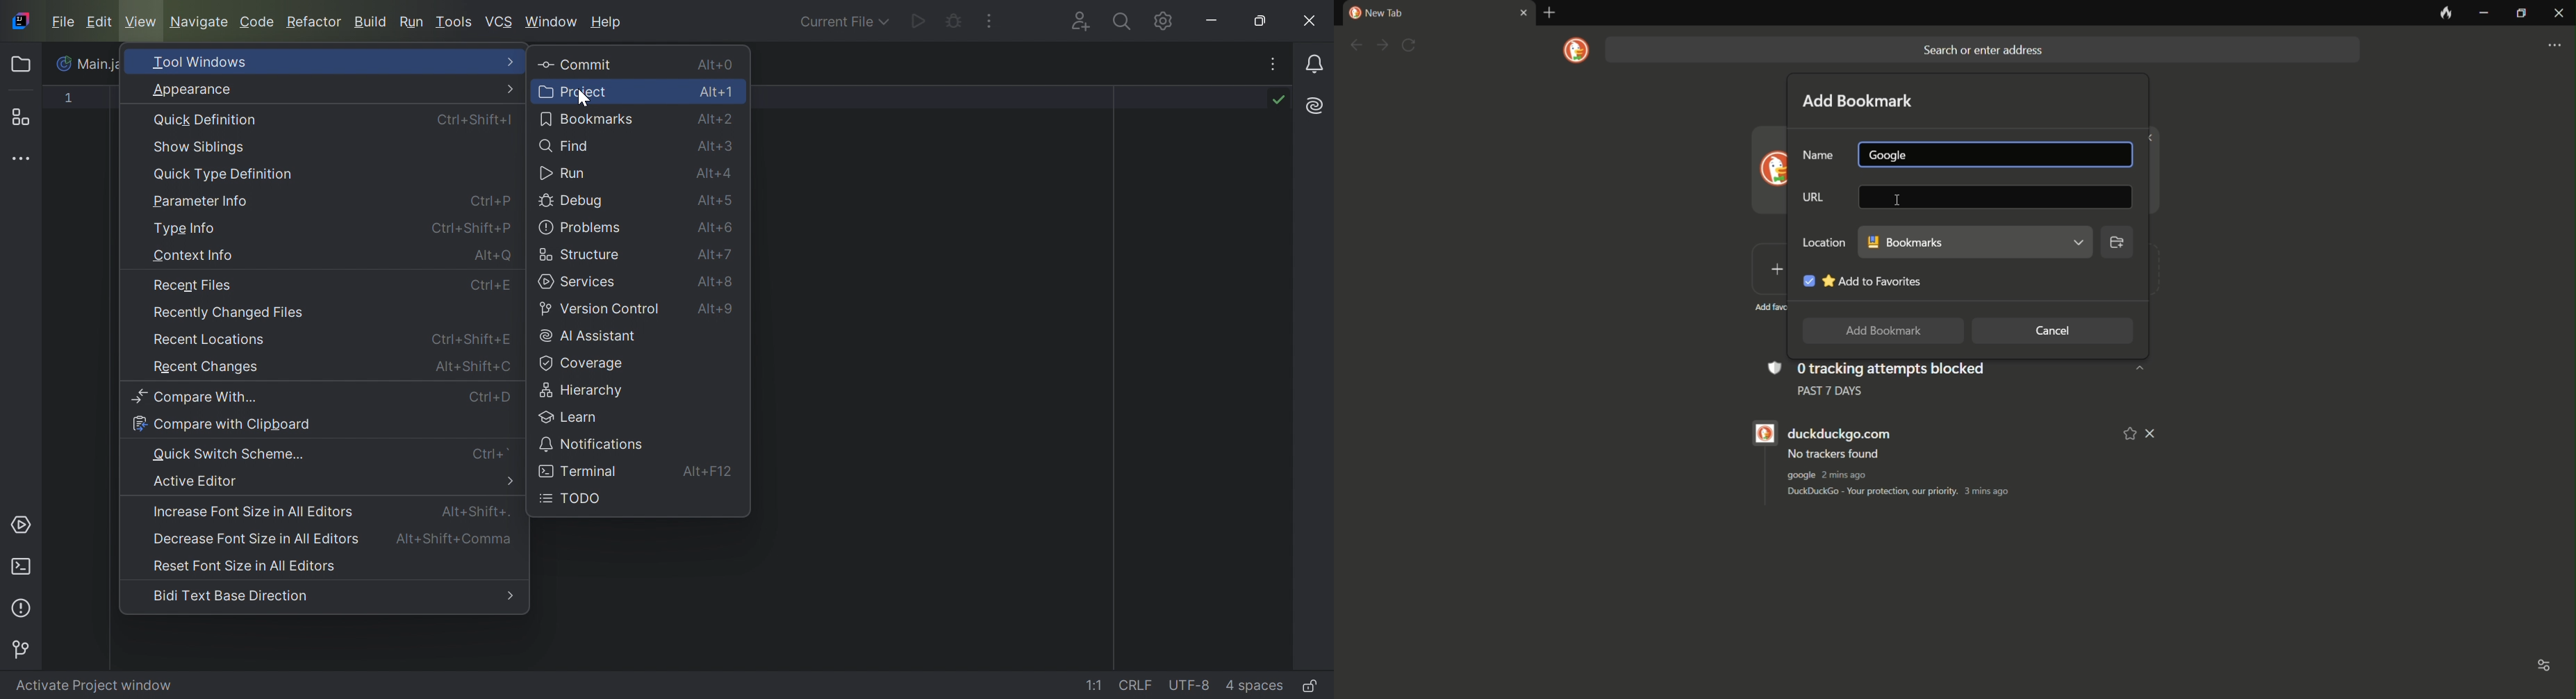 The height and width of the screenshot is (700, 2576). Describe the element at coordinates (1819, 156) in the screenshot. I see `name` at that location.